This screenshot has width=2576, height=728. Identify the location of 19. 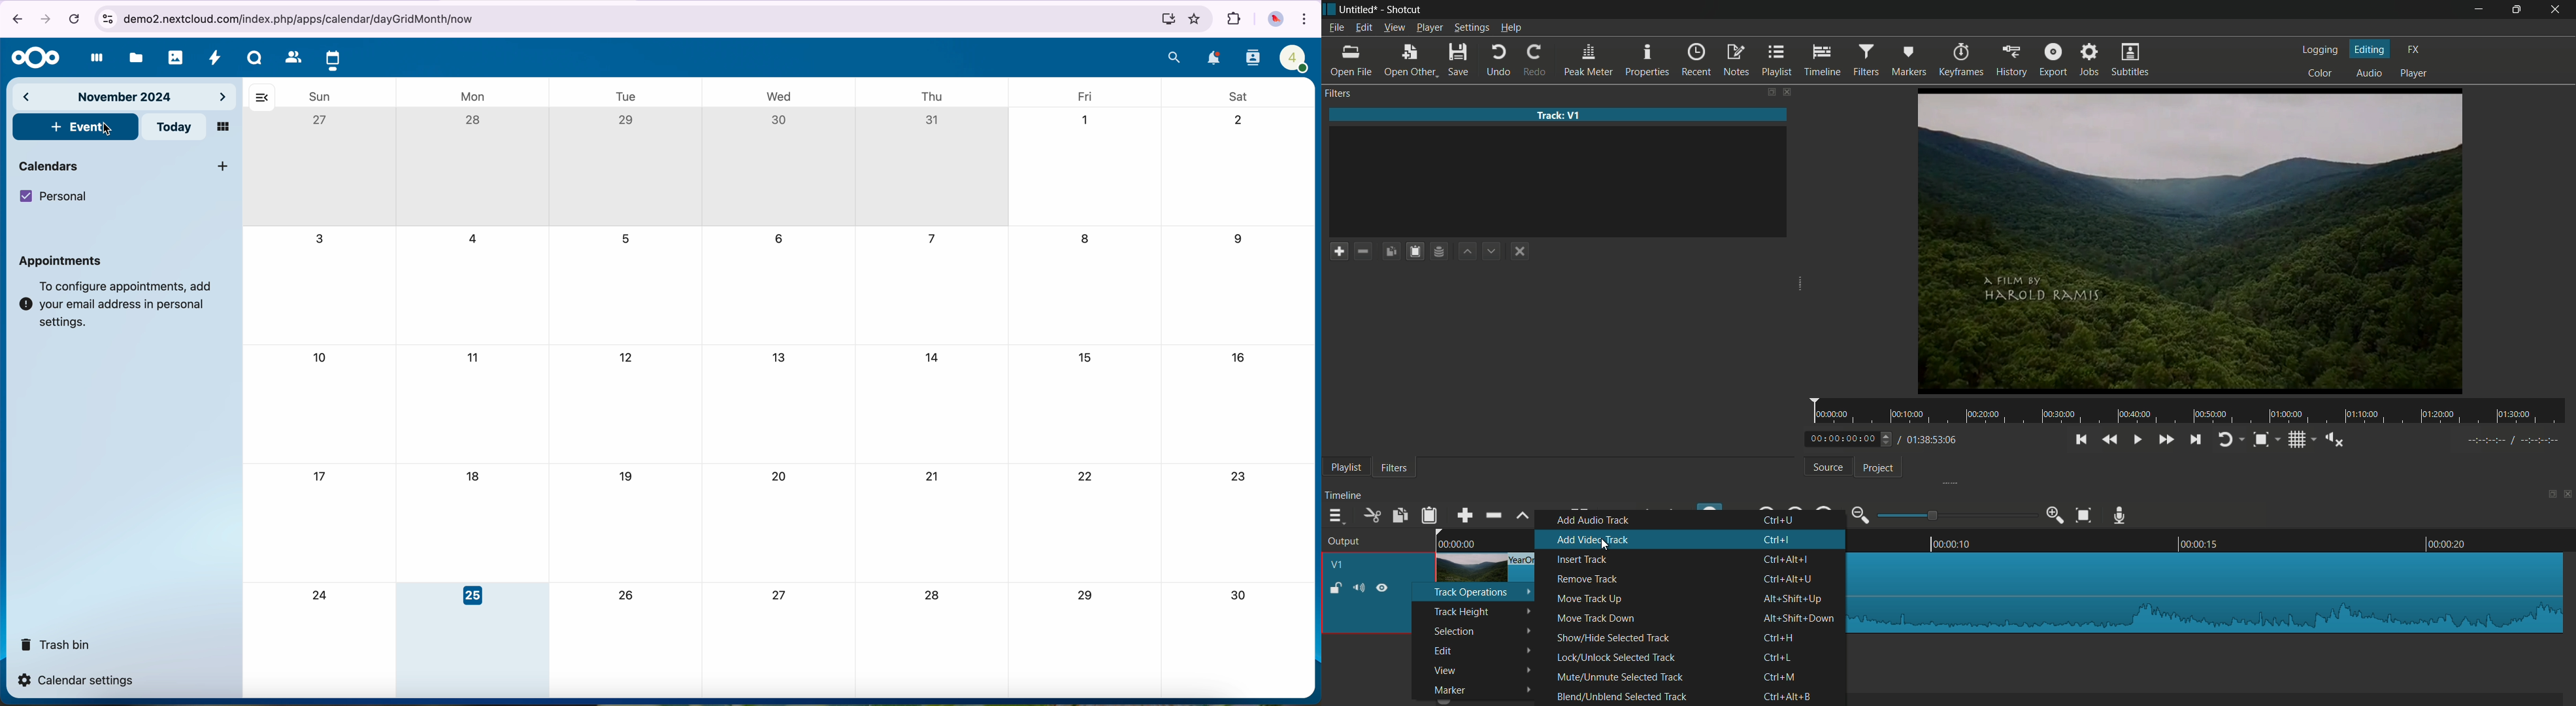
(629, 477).